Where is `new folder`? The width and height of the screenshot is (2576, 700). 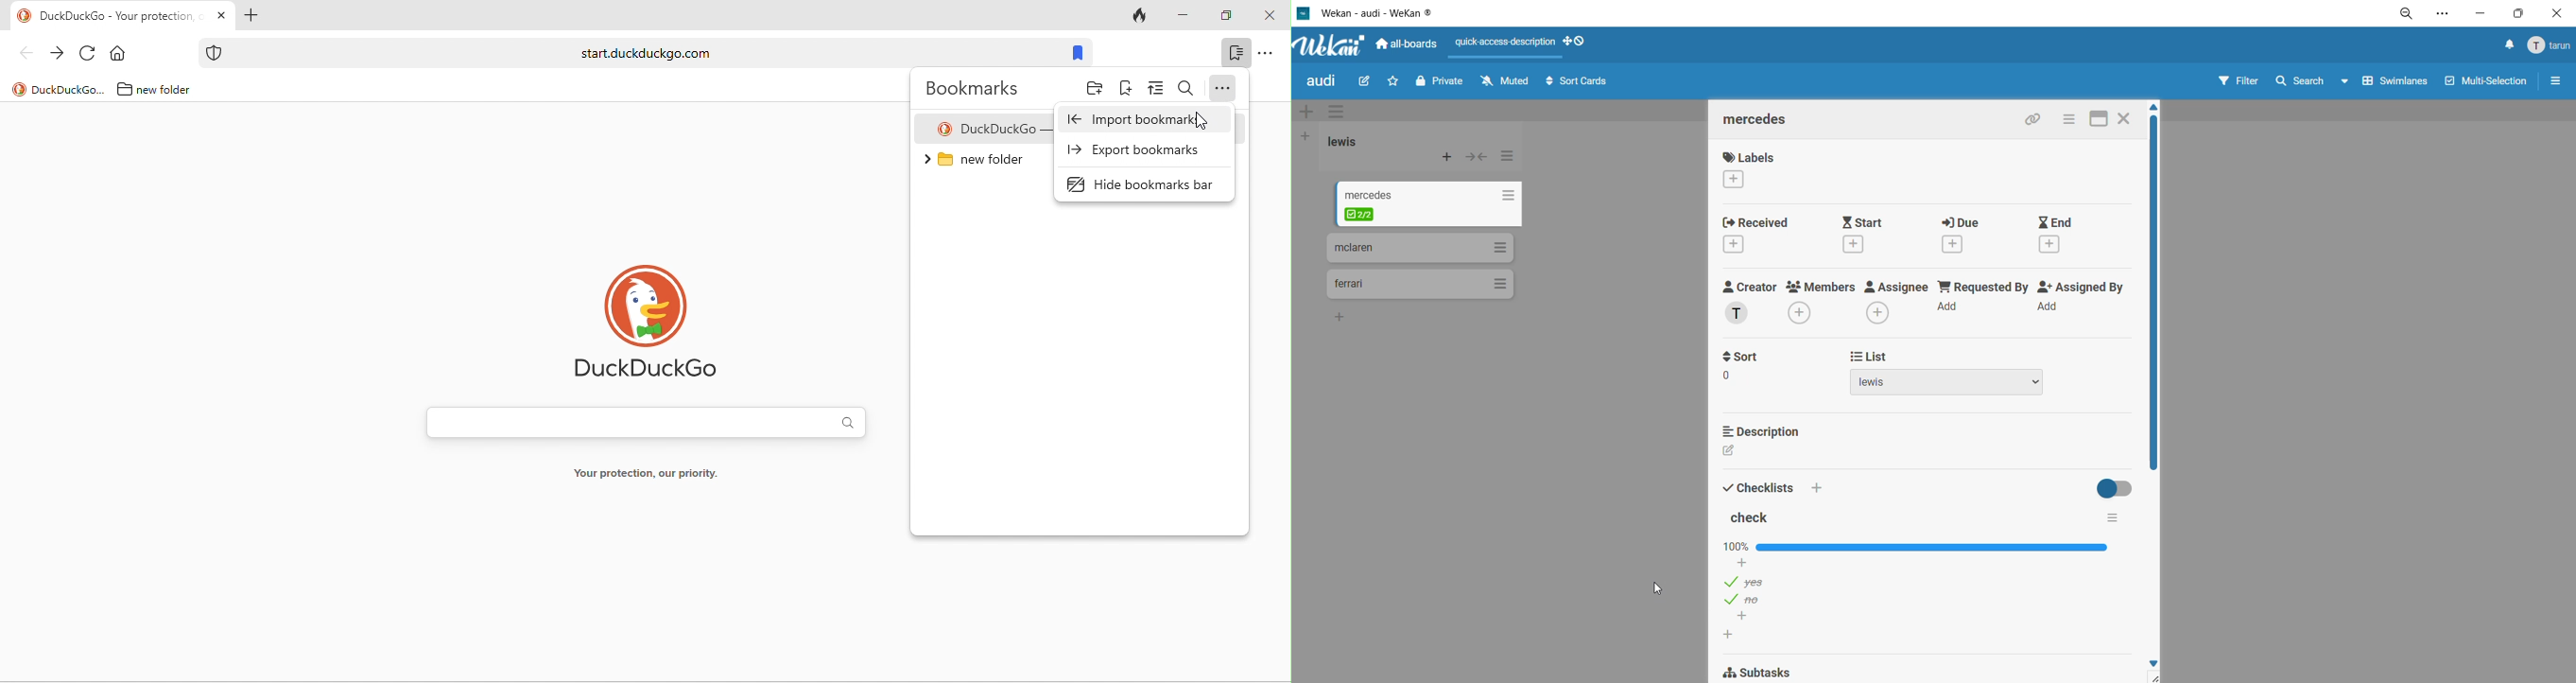 new folder is located at coordinates (171, 89).